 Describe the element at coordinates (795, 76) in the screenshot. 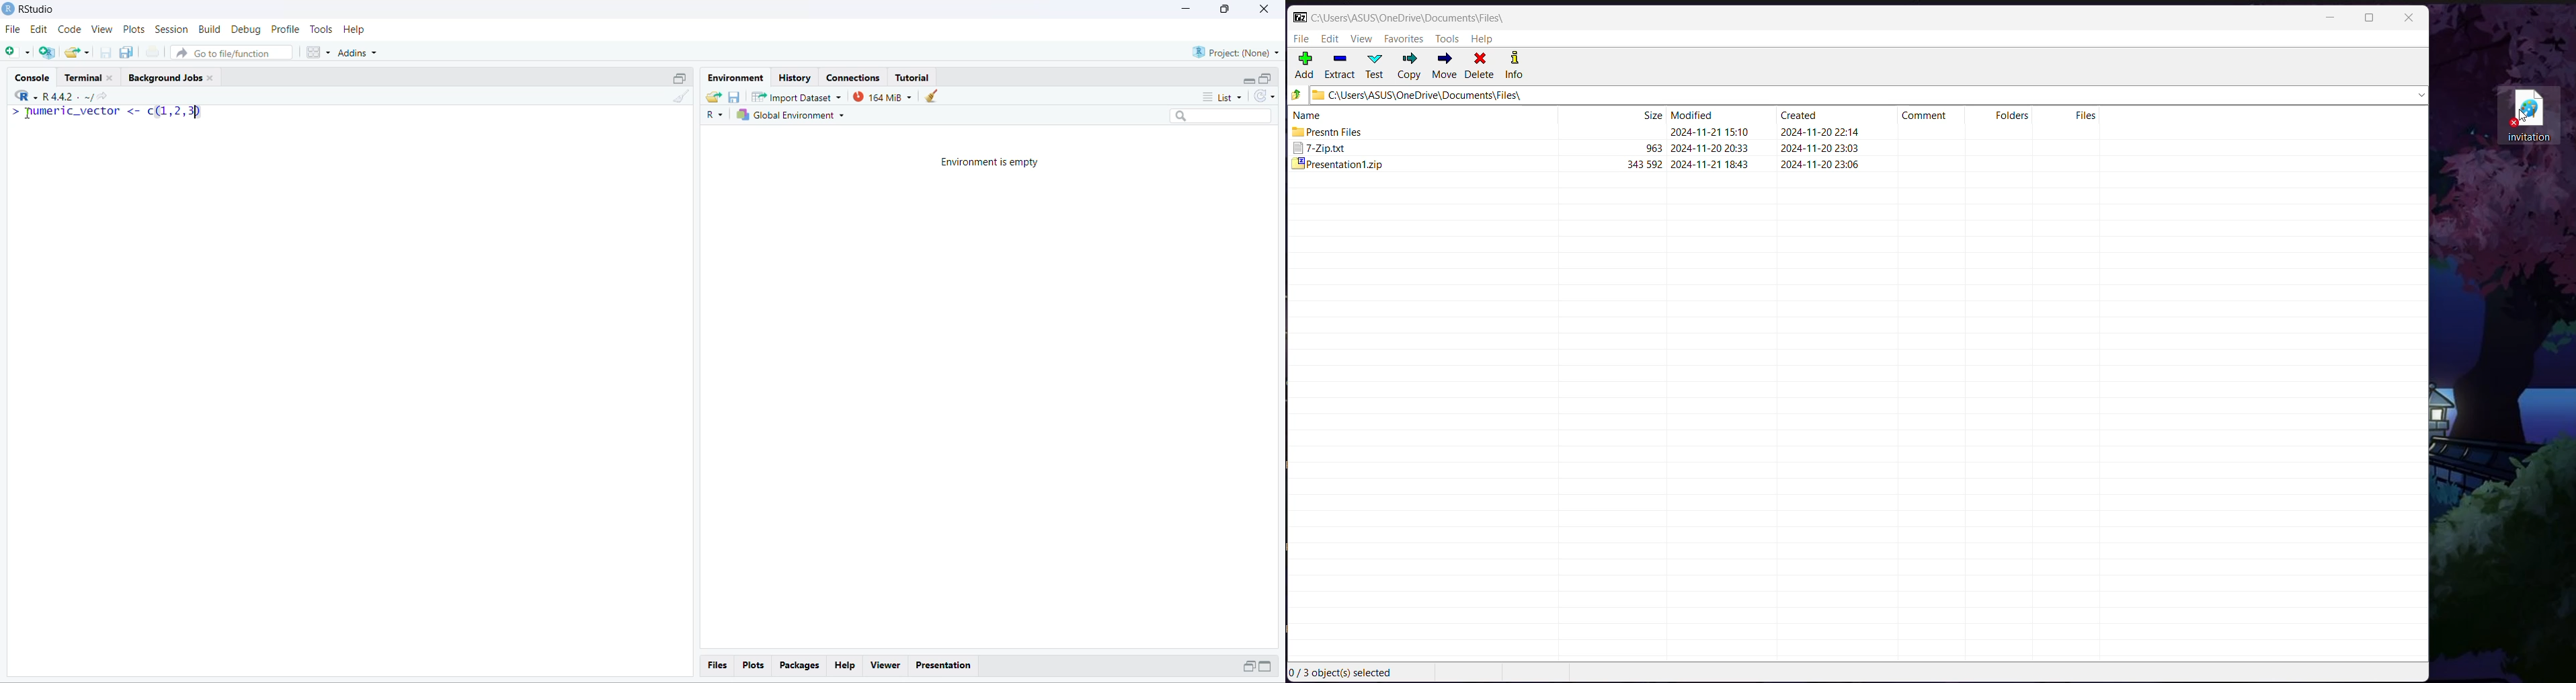

I see `History` at that location.